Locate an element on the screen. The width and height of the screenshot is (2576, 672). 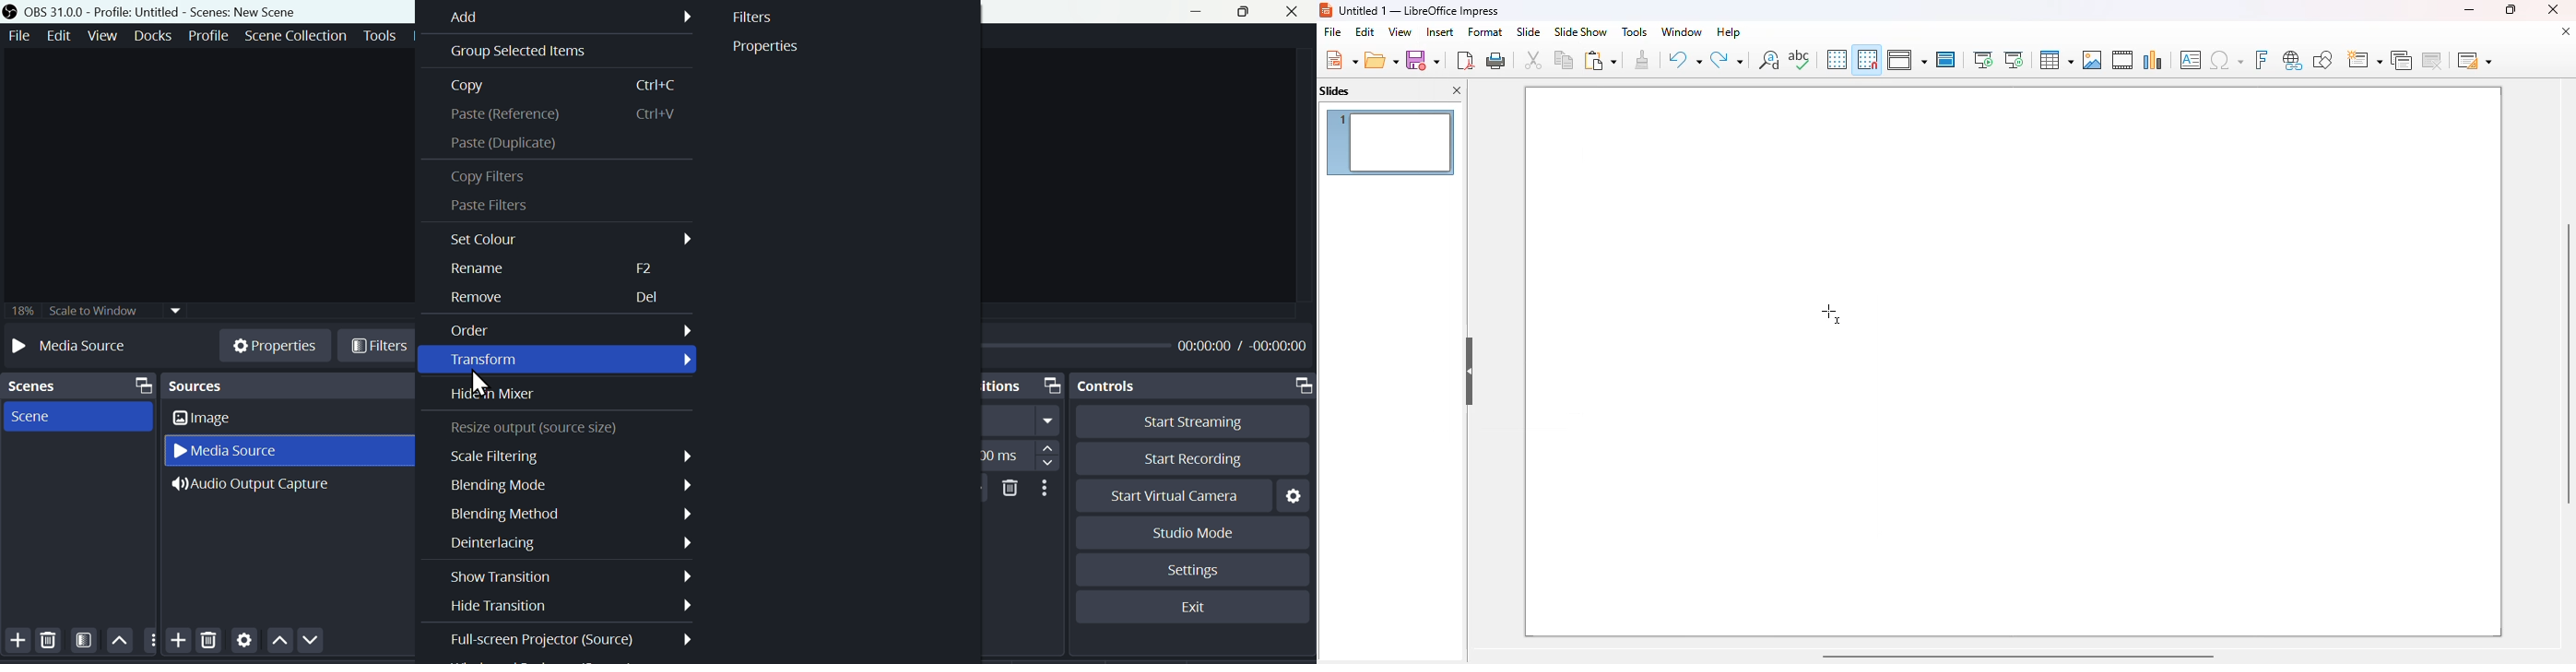
horizontal scroll bar is located at coordinates (2016, 655).